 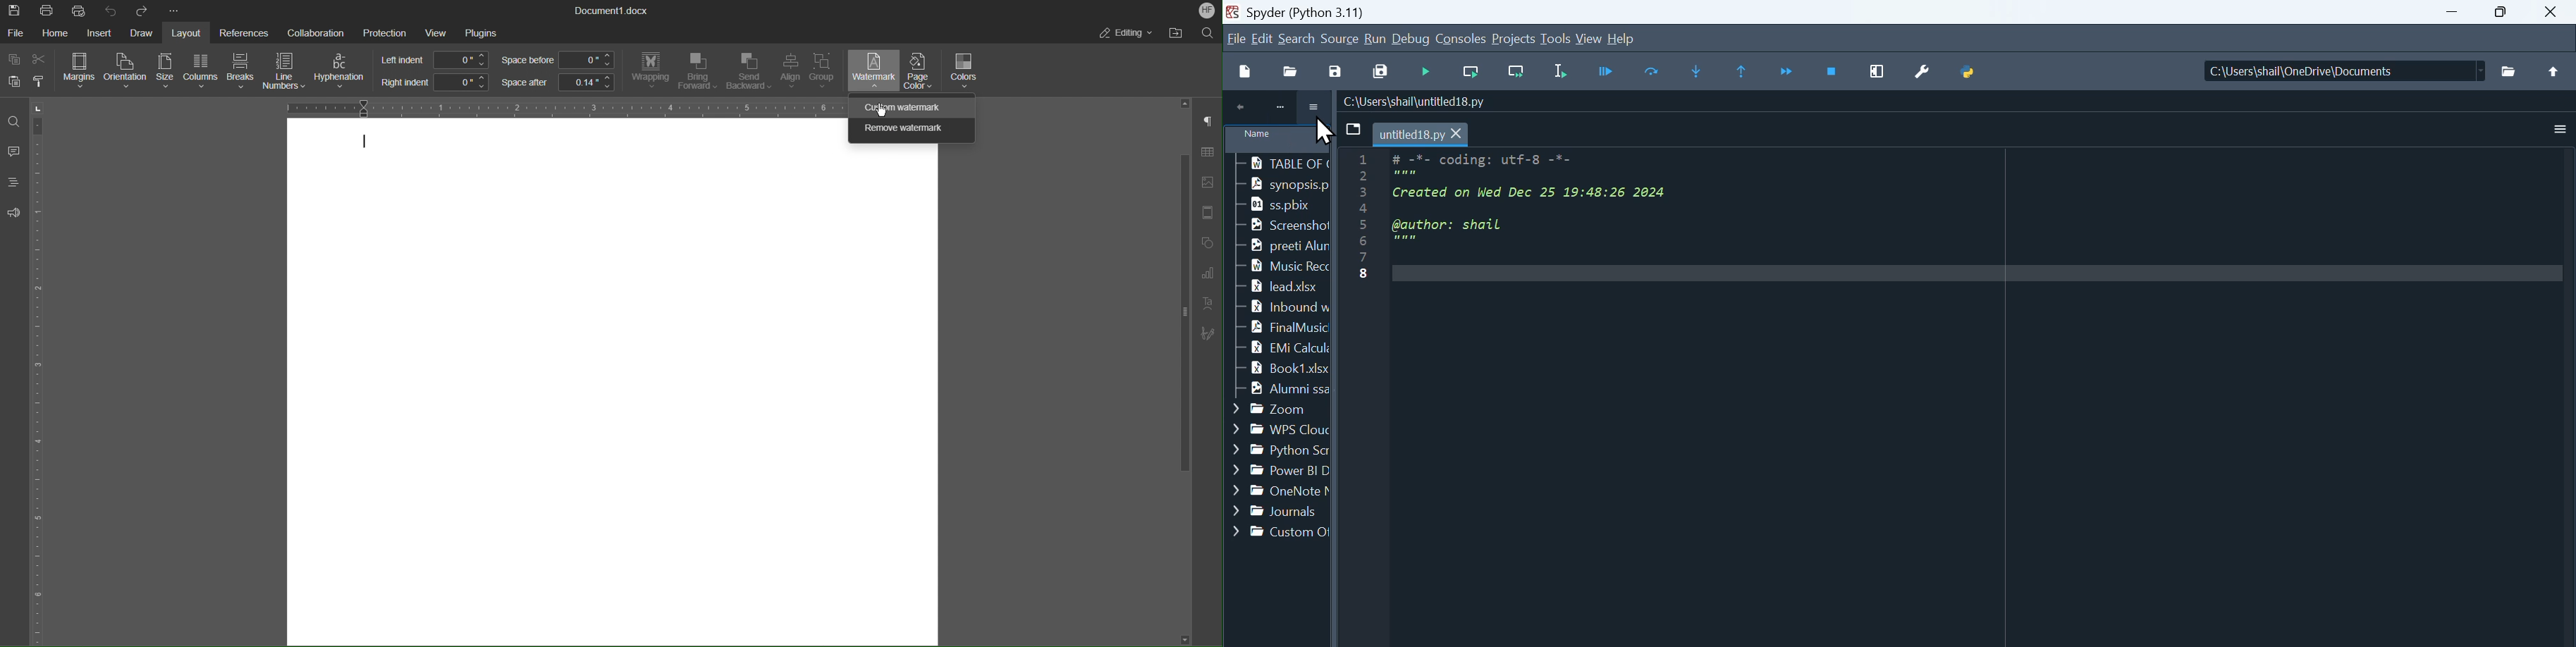 What do you see at coordinates (15, 60) in the screenshot?
I see `Copy` at bounding box center [15, 60].